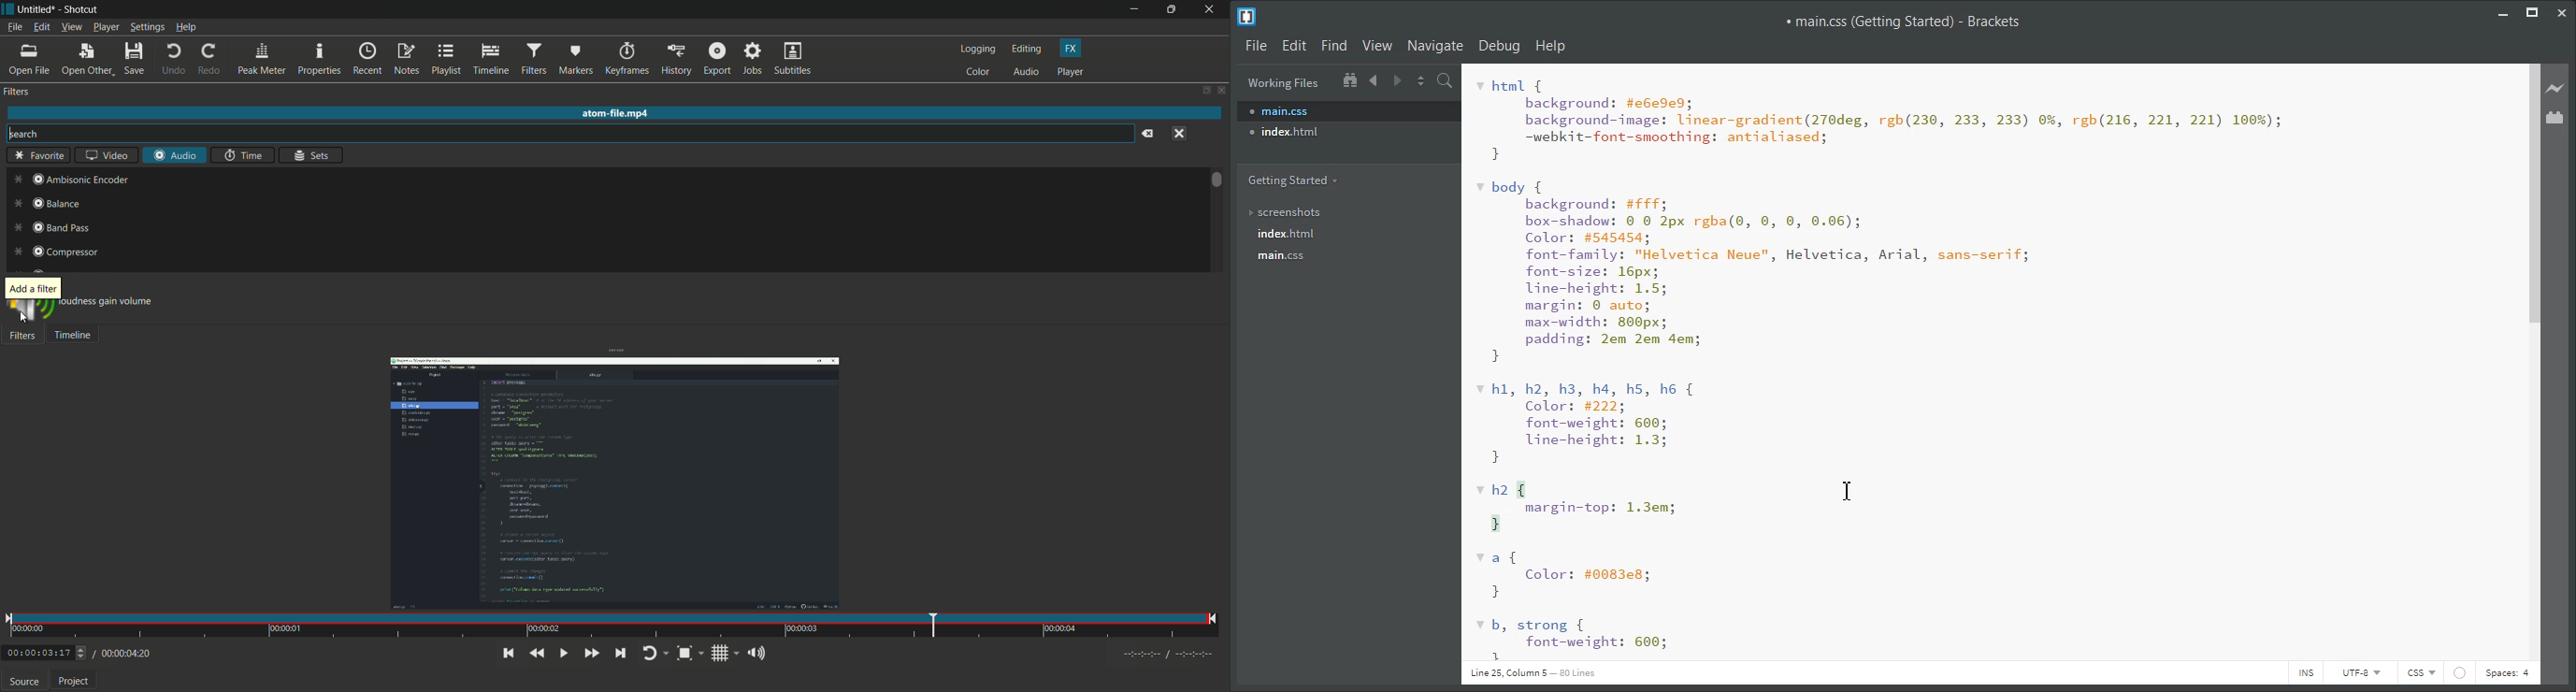  What do you see at coordinates (175, 155) in the screenshot?
I see `audio` at bounding box center [175, 155].